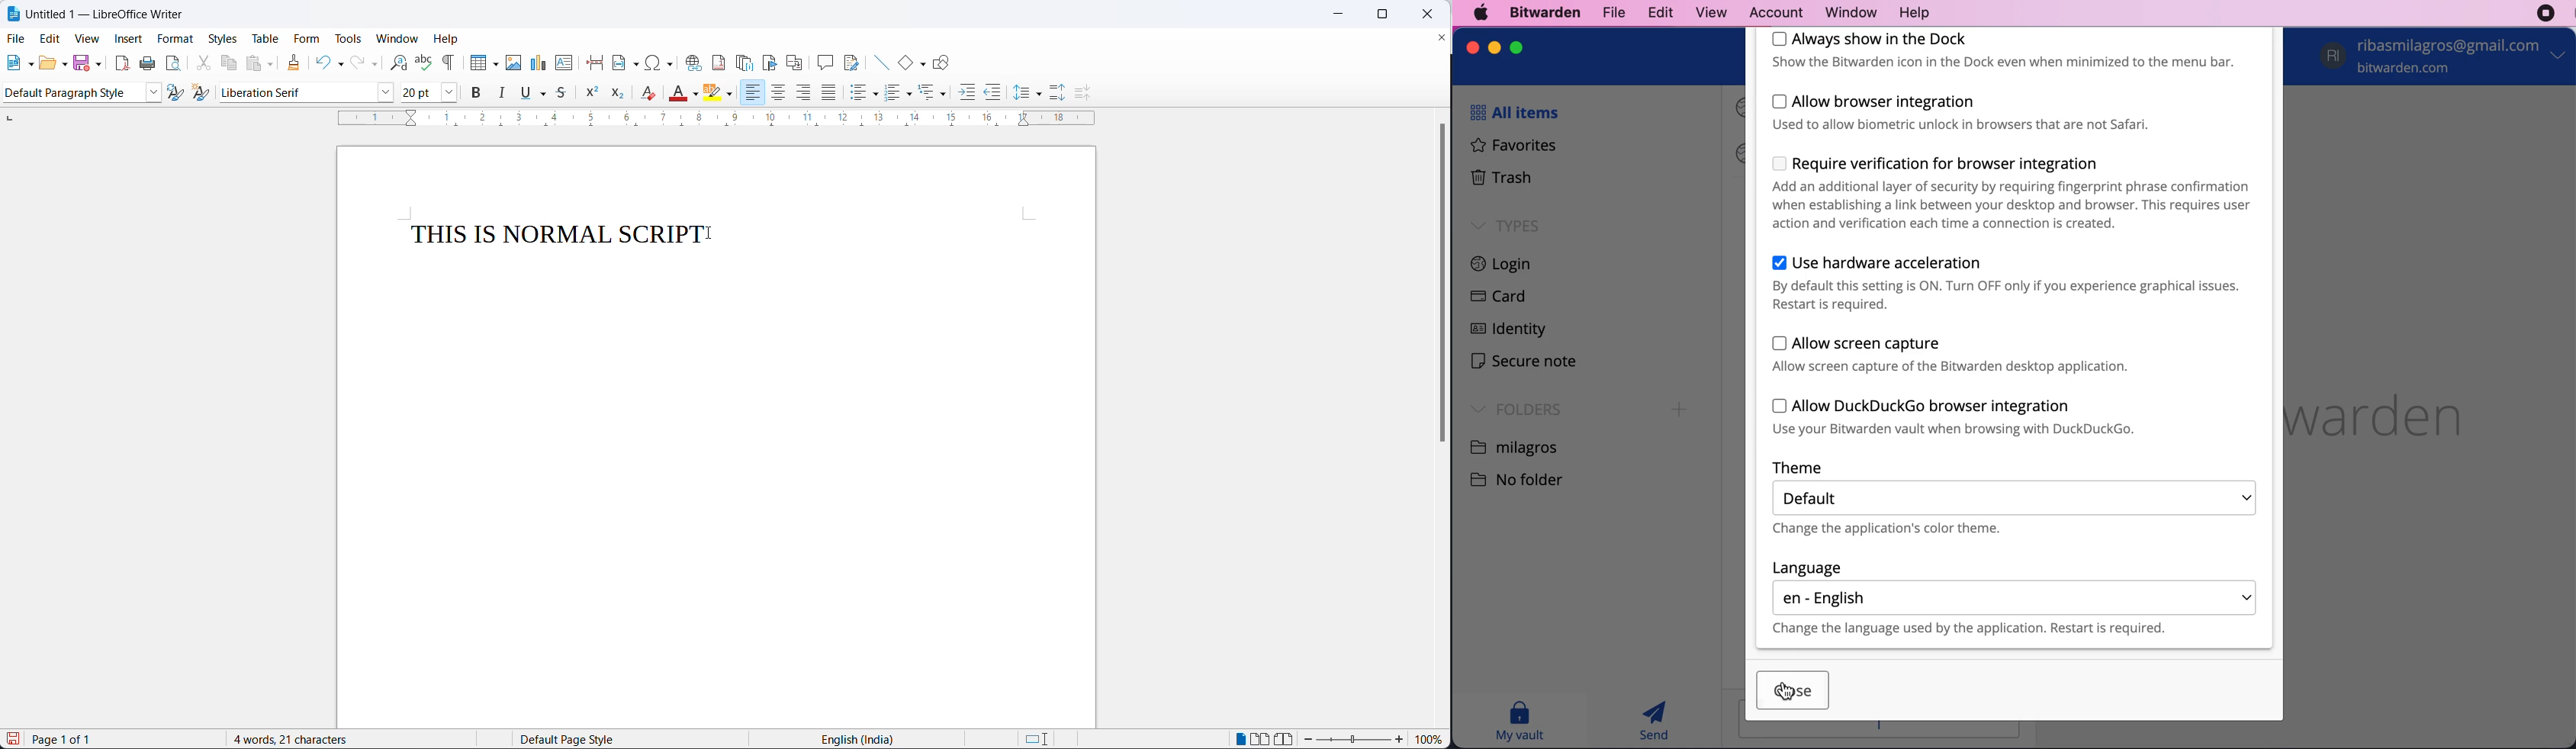 The image size is (2576, 756). I want to click on require verification for browser integration, so click(2015, 196).